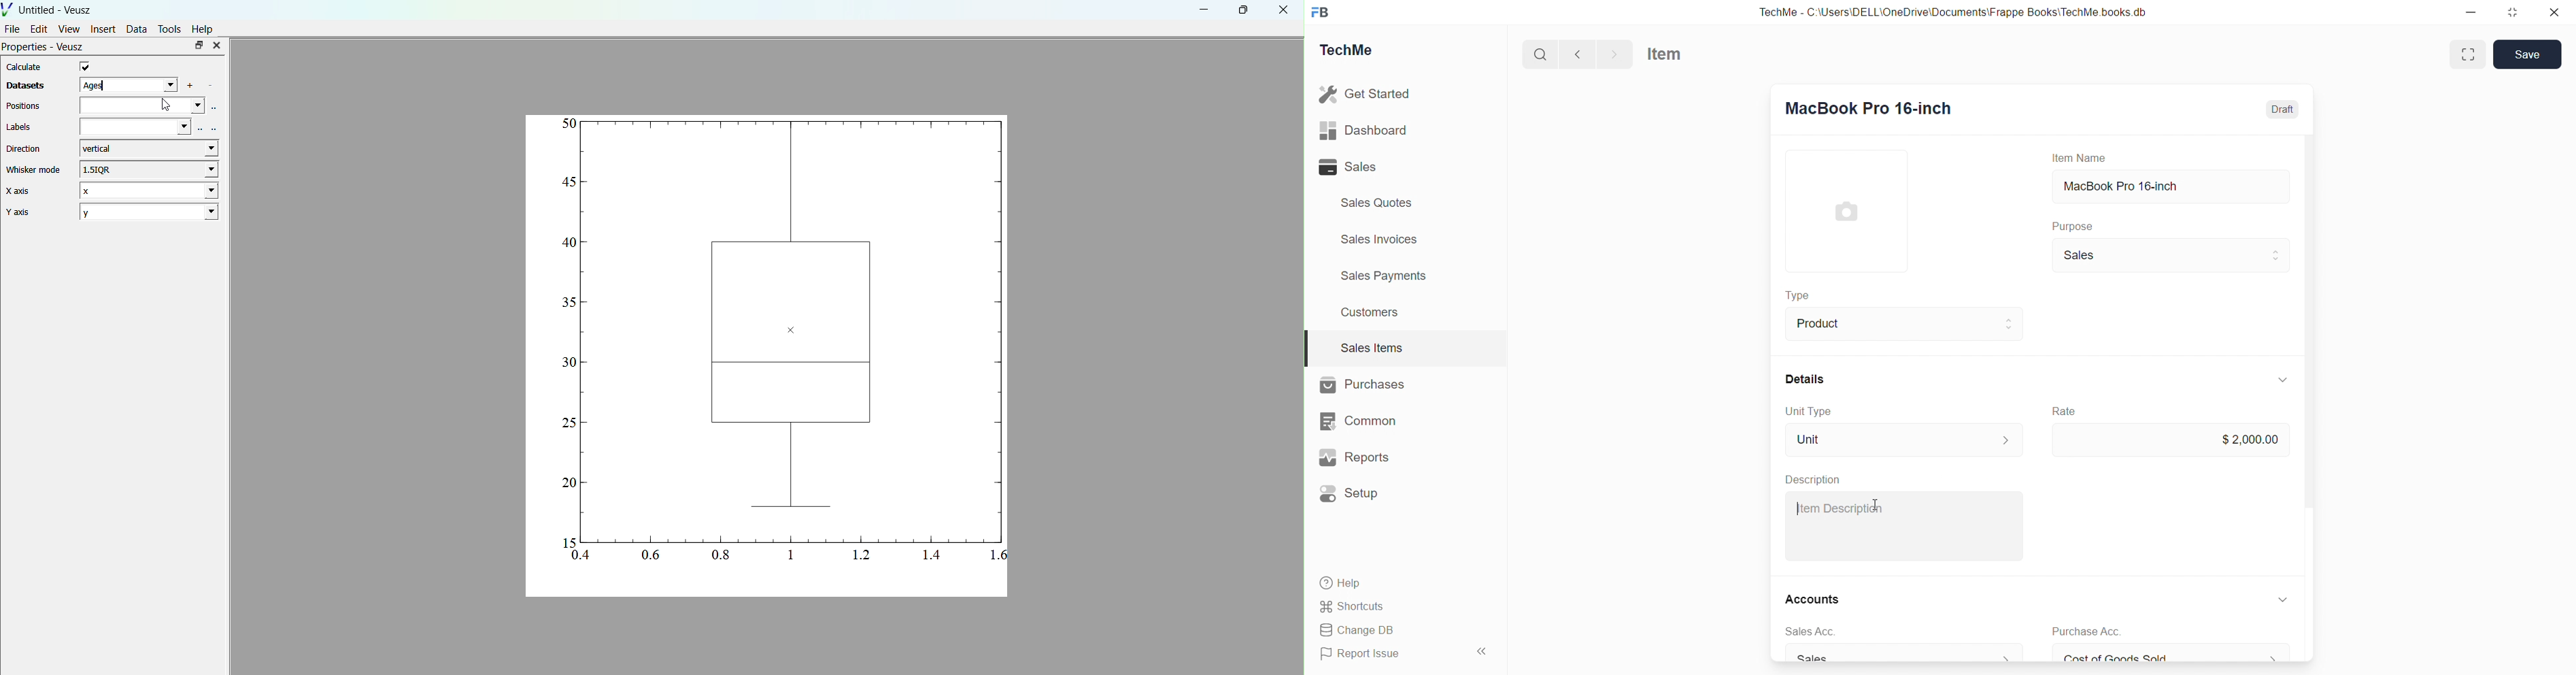  I want to click on back, so click(1579, 54).